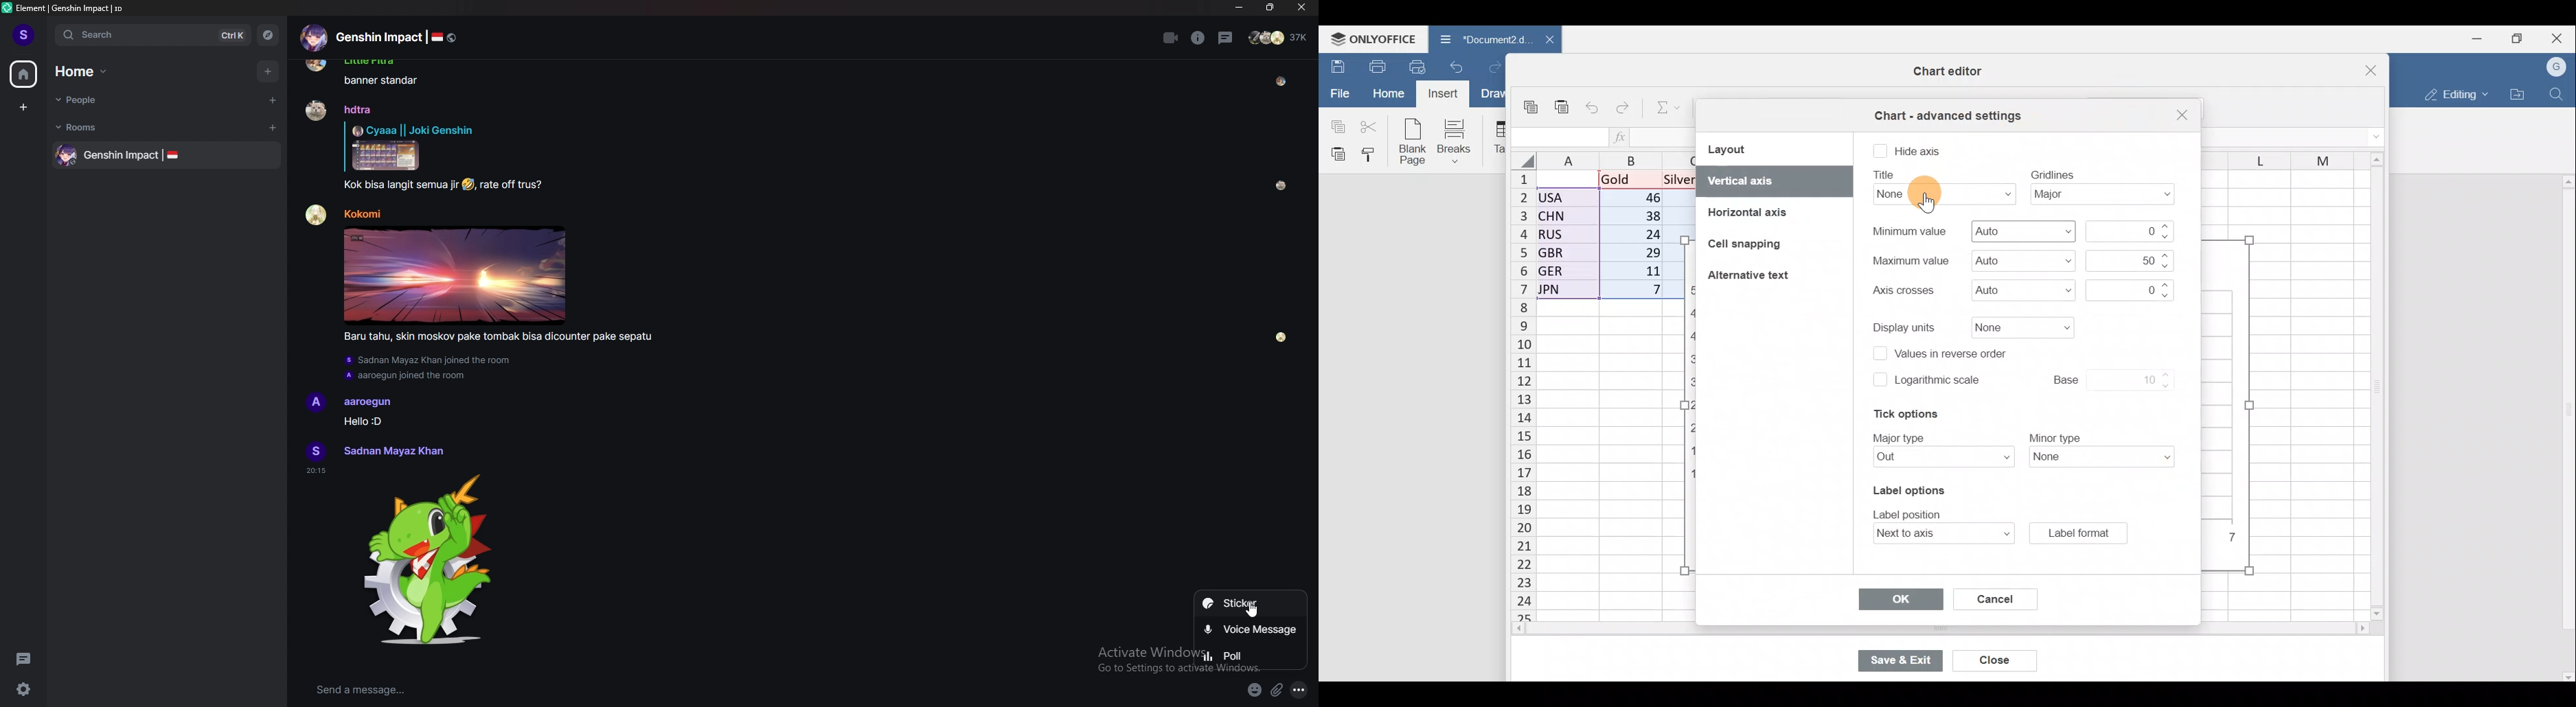 This screenshot has height=728, width=2576. I want to click on Rows, so click(1515, 397).